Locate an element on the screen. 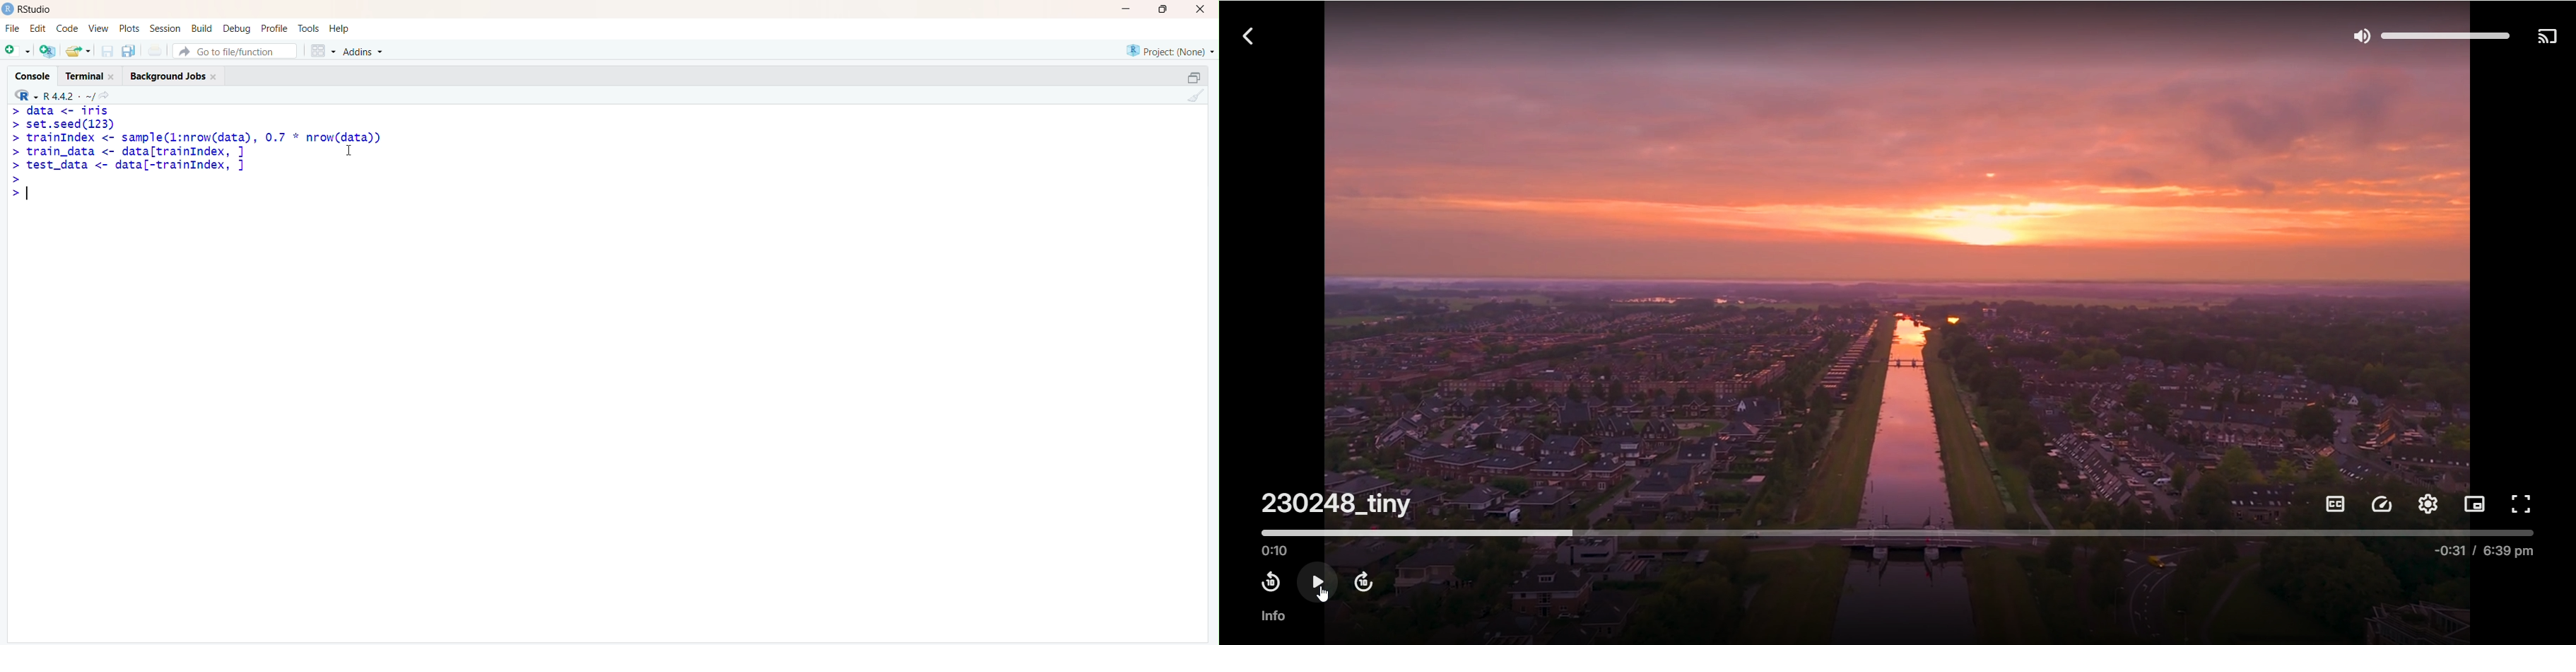  Save all open documents (Ctrl + Alt + S) is located at coordinates (127, 49).